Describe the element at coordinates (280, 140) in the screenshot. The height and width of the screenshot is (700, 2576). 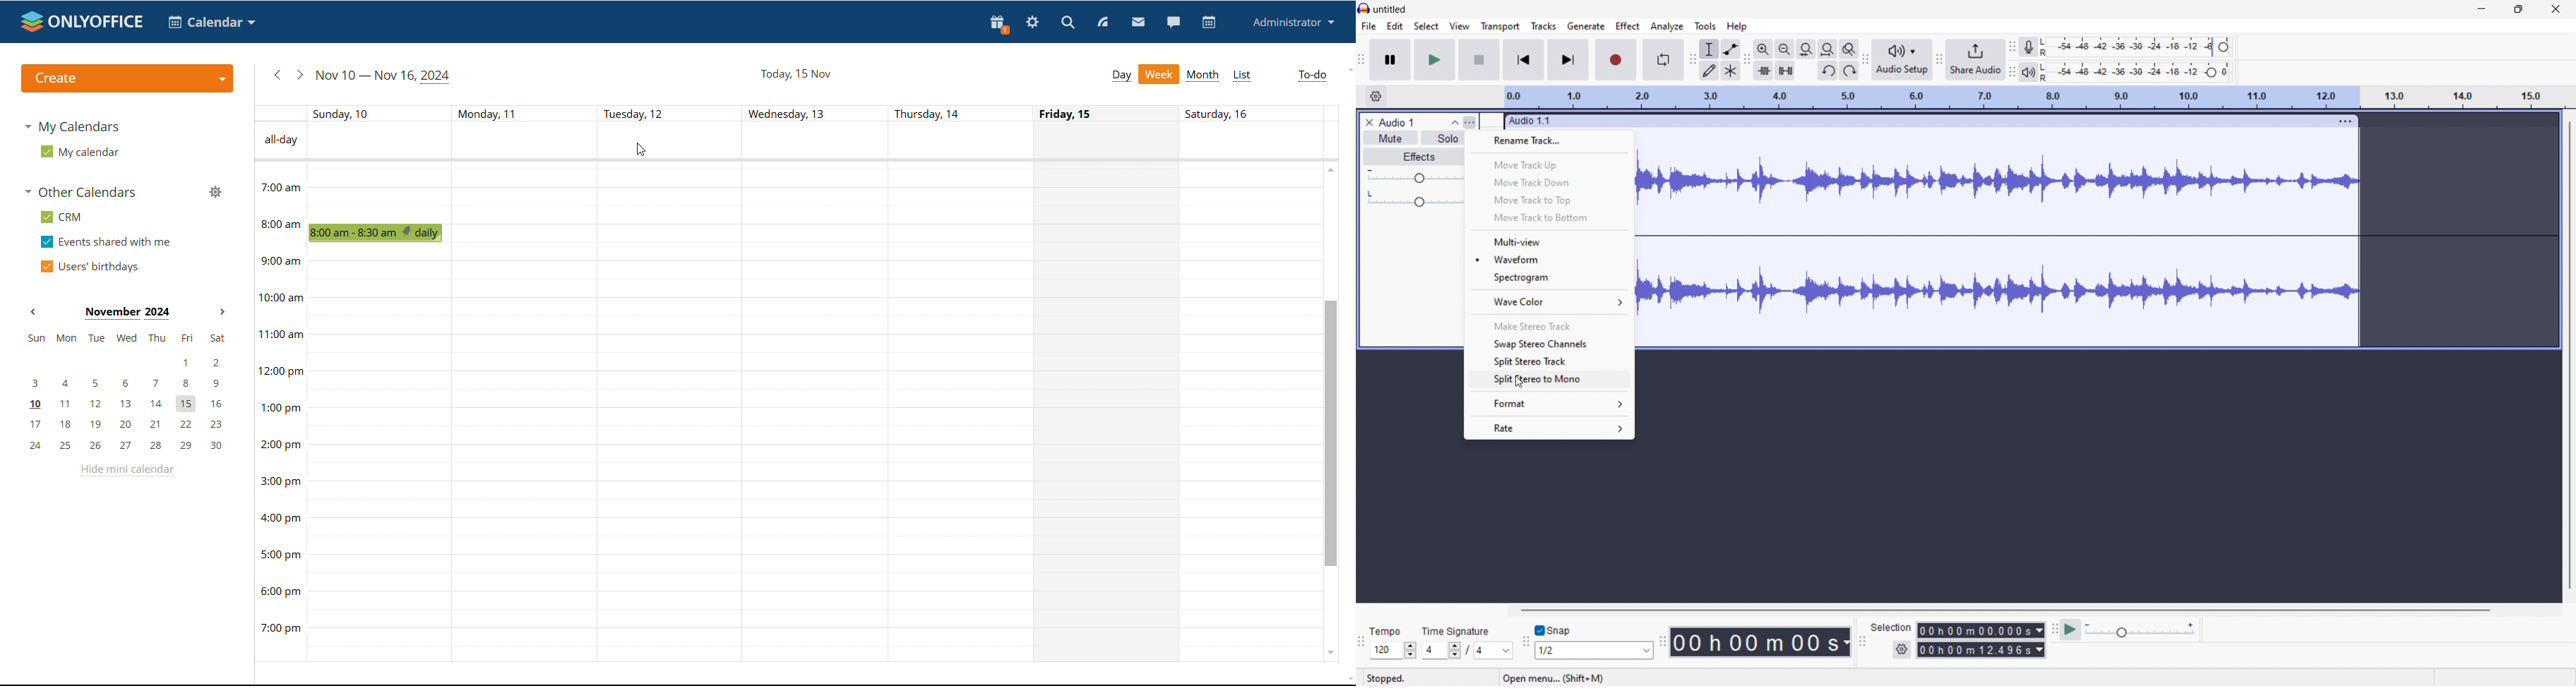
I see `text` at that location.